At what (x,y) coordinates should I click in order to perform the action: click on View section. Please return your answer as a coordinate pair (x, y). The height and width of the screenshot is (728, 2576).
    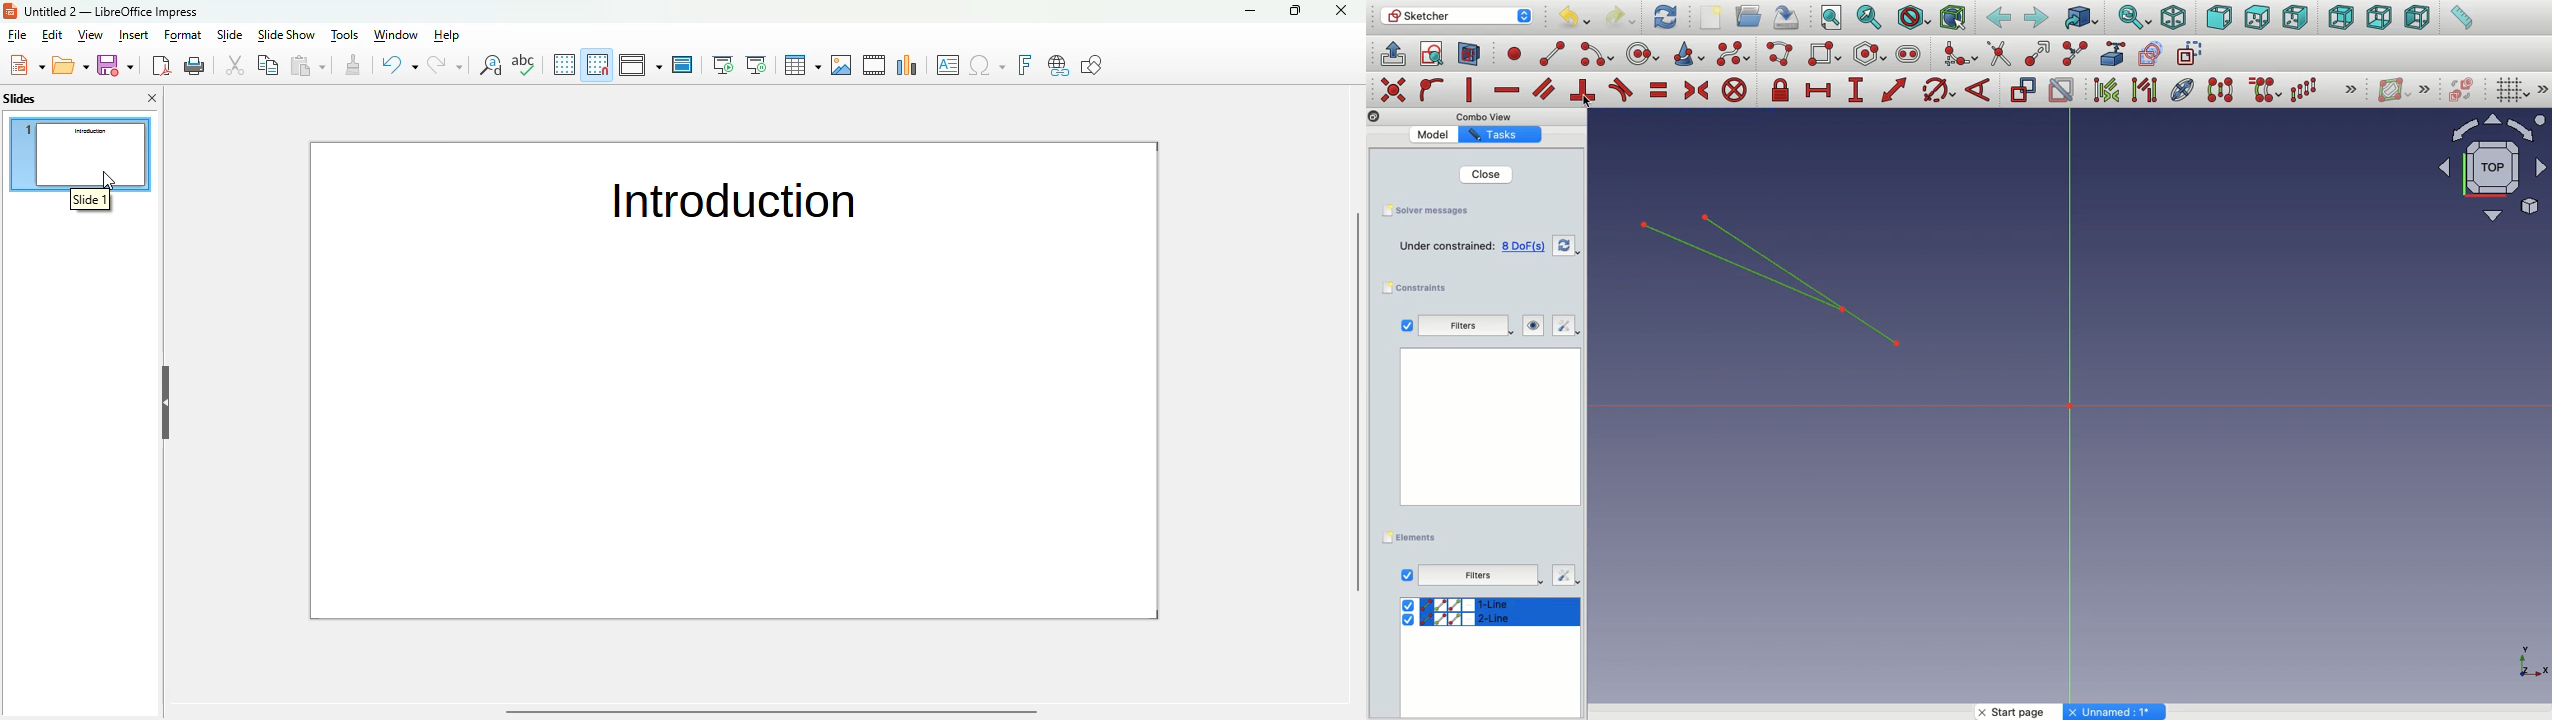
    Looking at the image, I should click on (1469, 55).